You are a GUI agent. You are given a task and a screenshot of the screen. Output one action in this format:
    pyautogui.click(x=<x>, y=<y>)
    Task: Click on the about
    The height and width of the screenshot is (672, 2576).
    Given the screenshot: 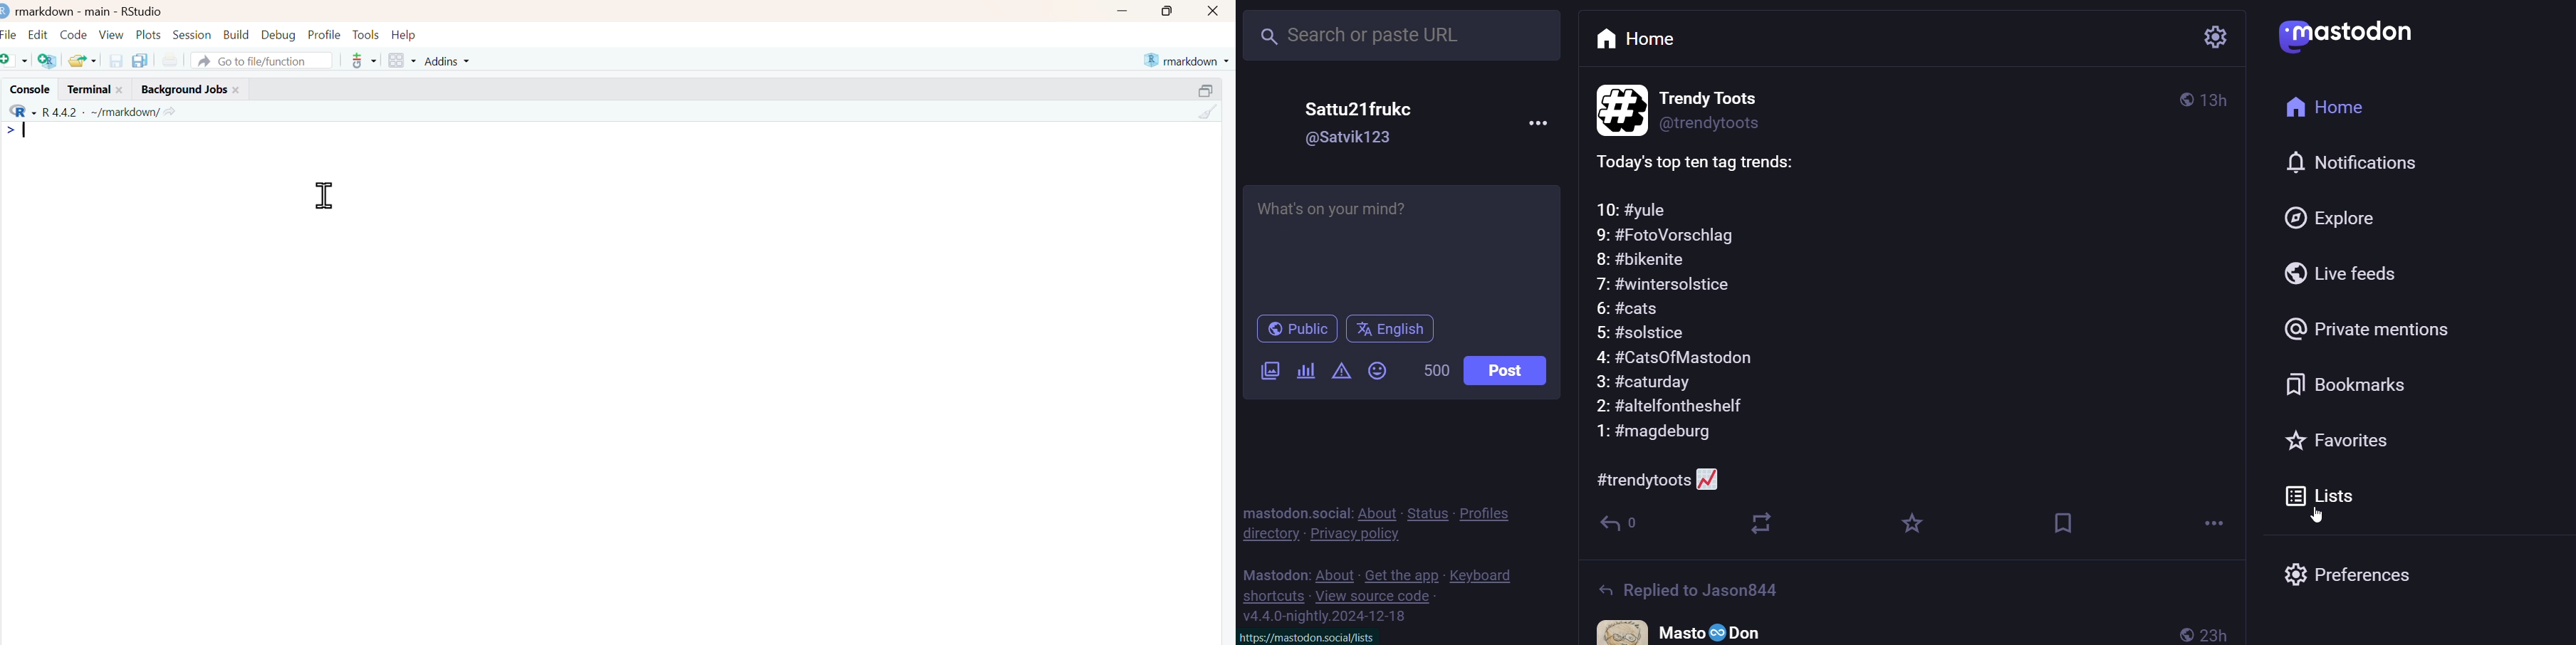 What is the action you would take?
    pyautogui.click(x=1334, y=573)
    